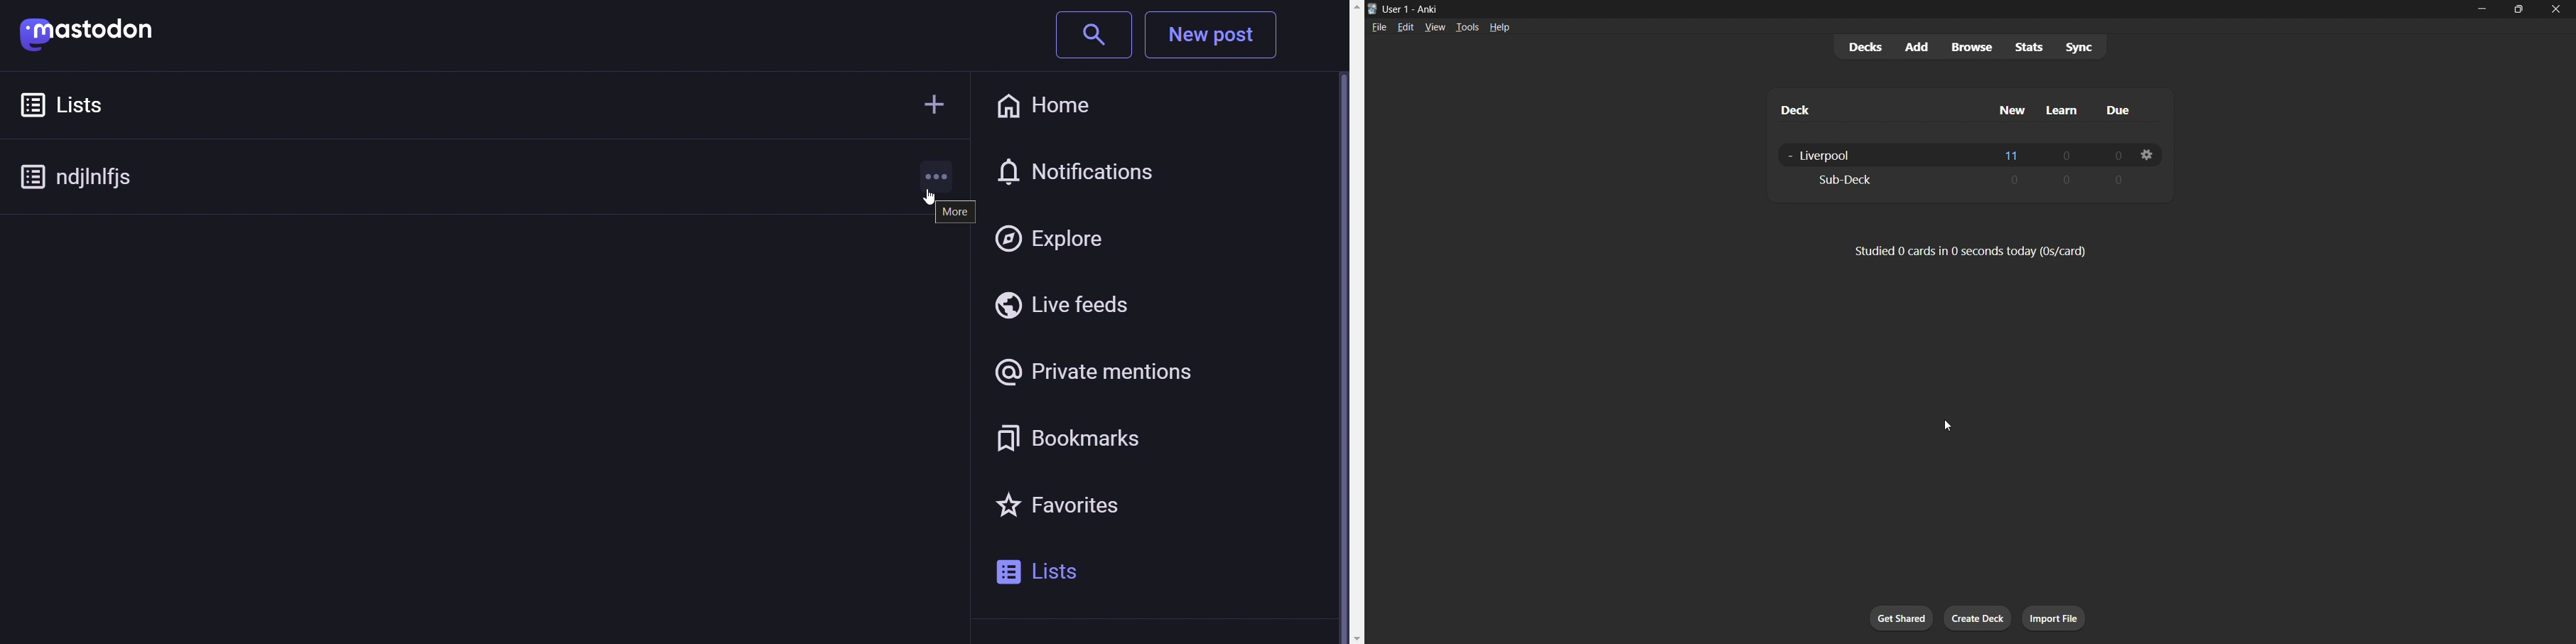  What do you see at coordinates (1467, 28) in the screenshot?
I see `tools` at bounding box center [1467, 28].